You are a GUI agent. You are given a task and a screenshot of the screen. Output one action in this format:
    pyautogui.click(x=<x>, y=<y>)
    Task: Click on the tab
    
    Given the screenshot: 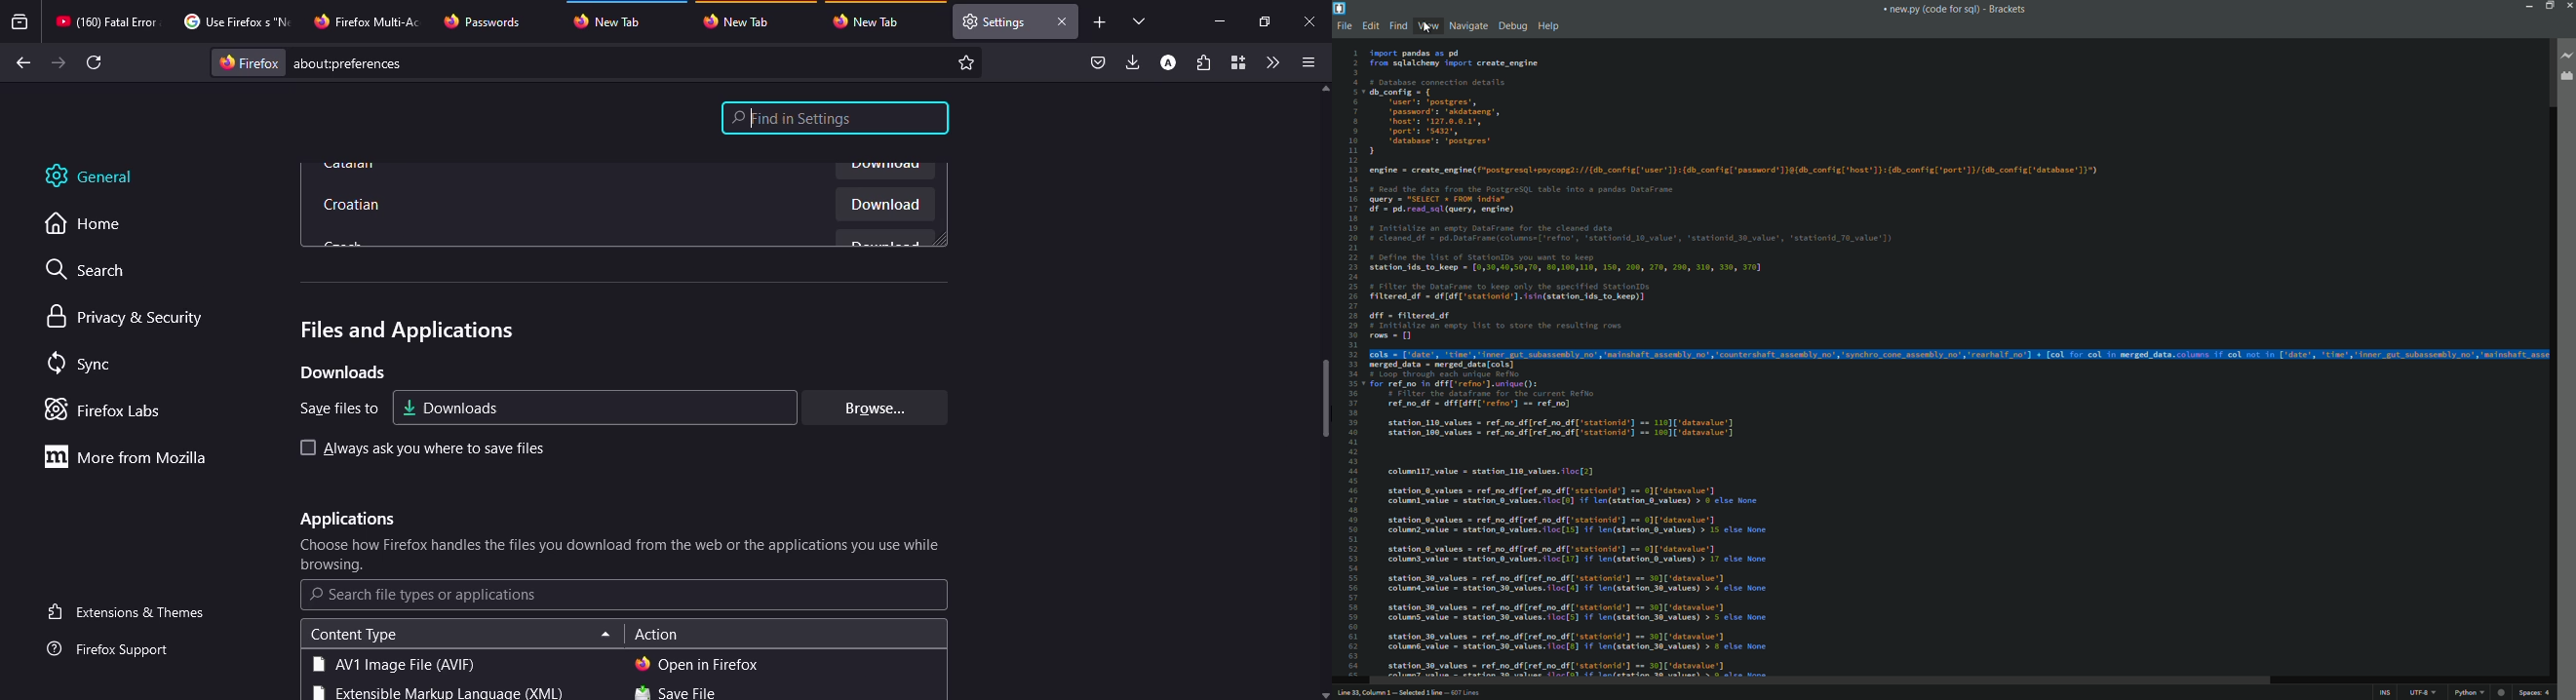 What is the action you would take?
    pyautogui.click(x=106, y=21)
    